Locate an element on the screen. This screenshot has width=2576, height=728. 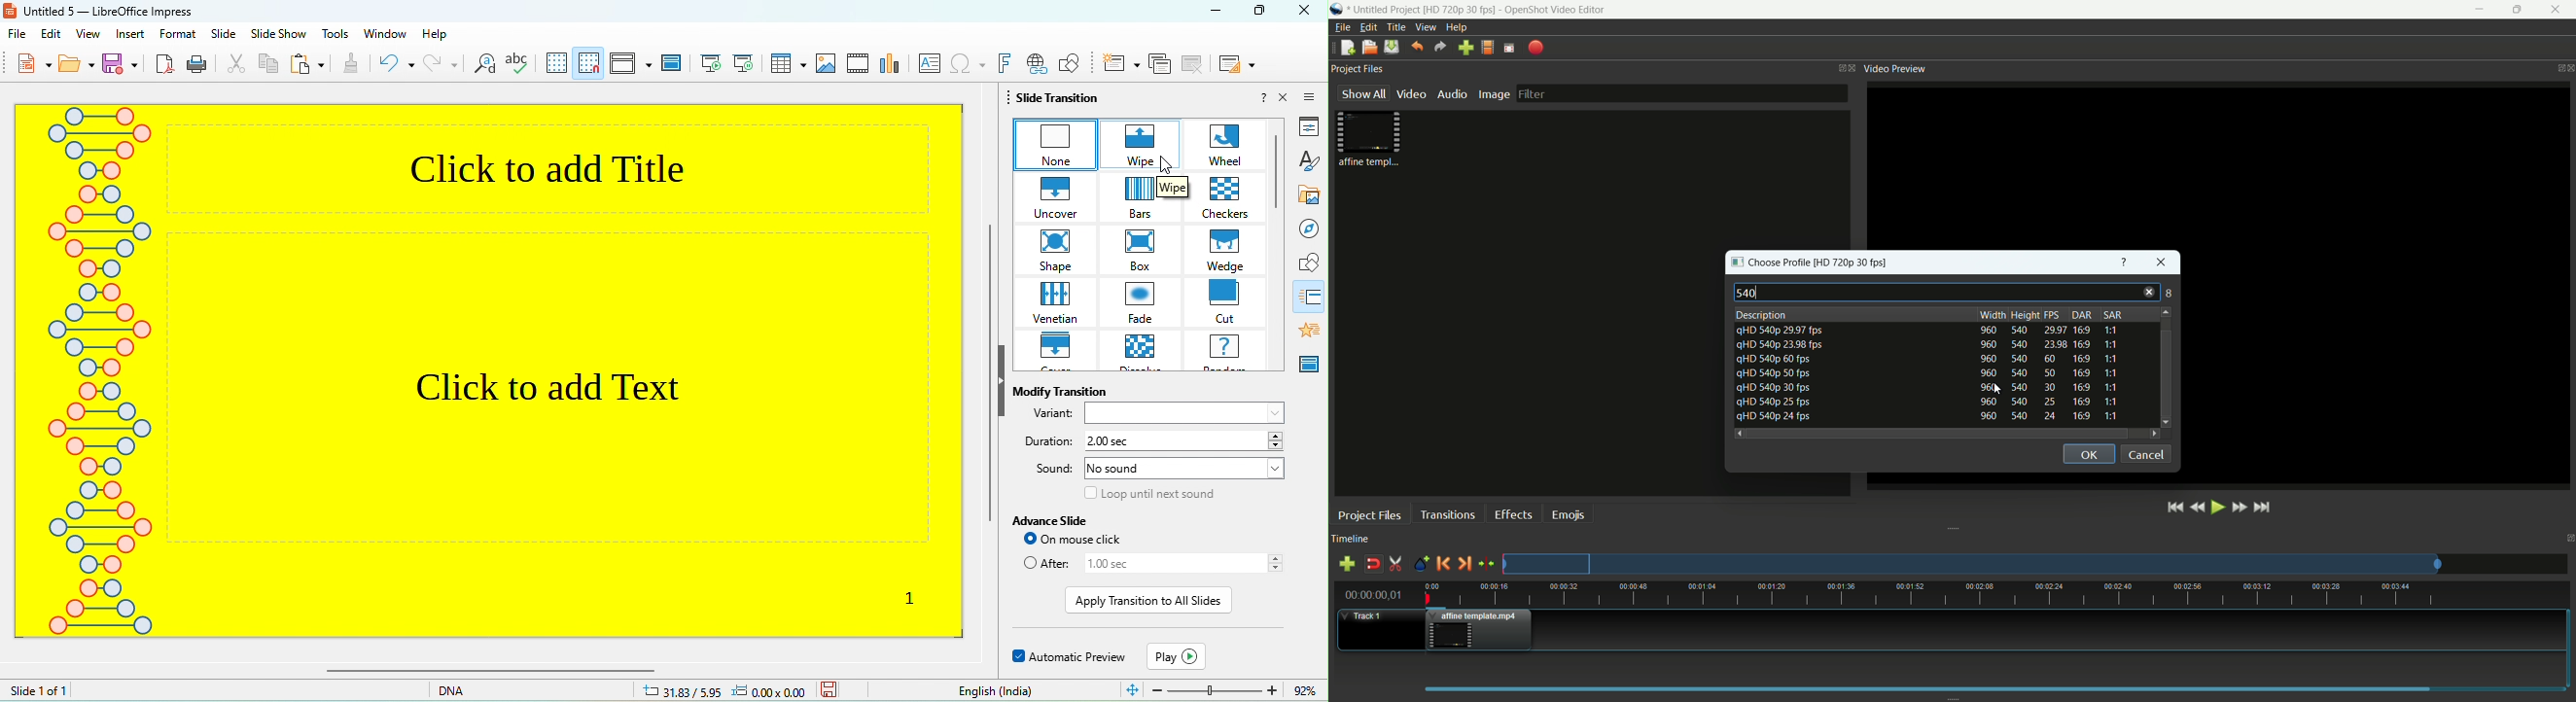
edit menu is located at coordinates (1368, 27).